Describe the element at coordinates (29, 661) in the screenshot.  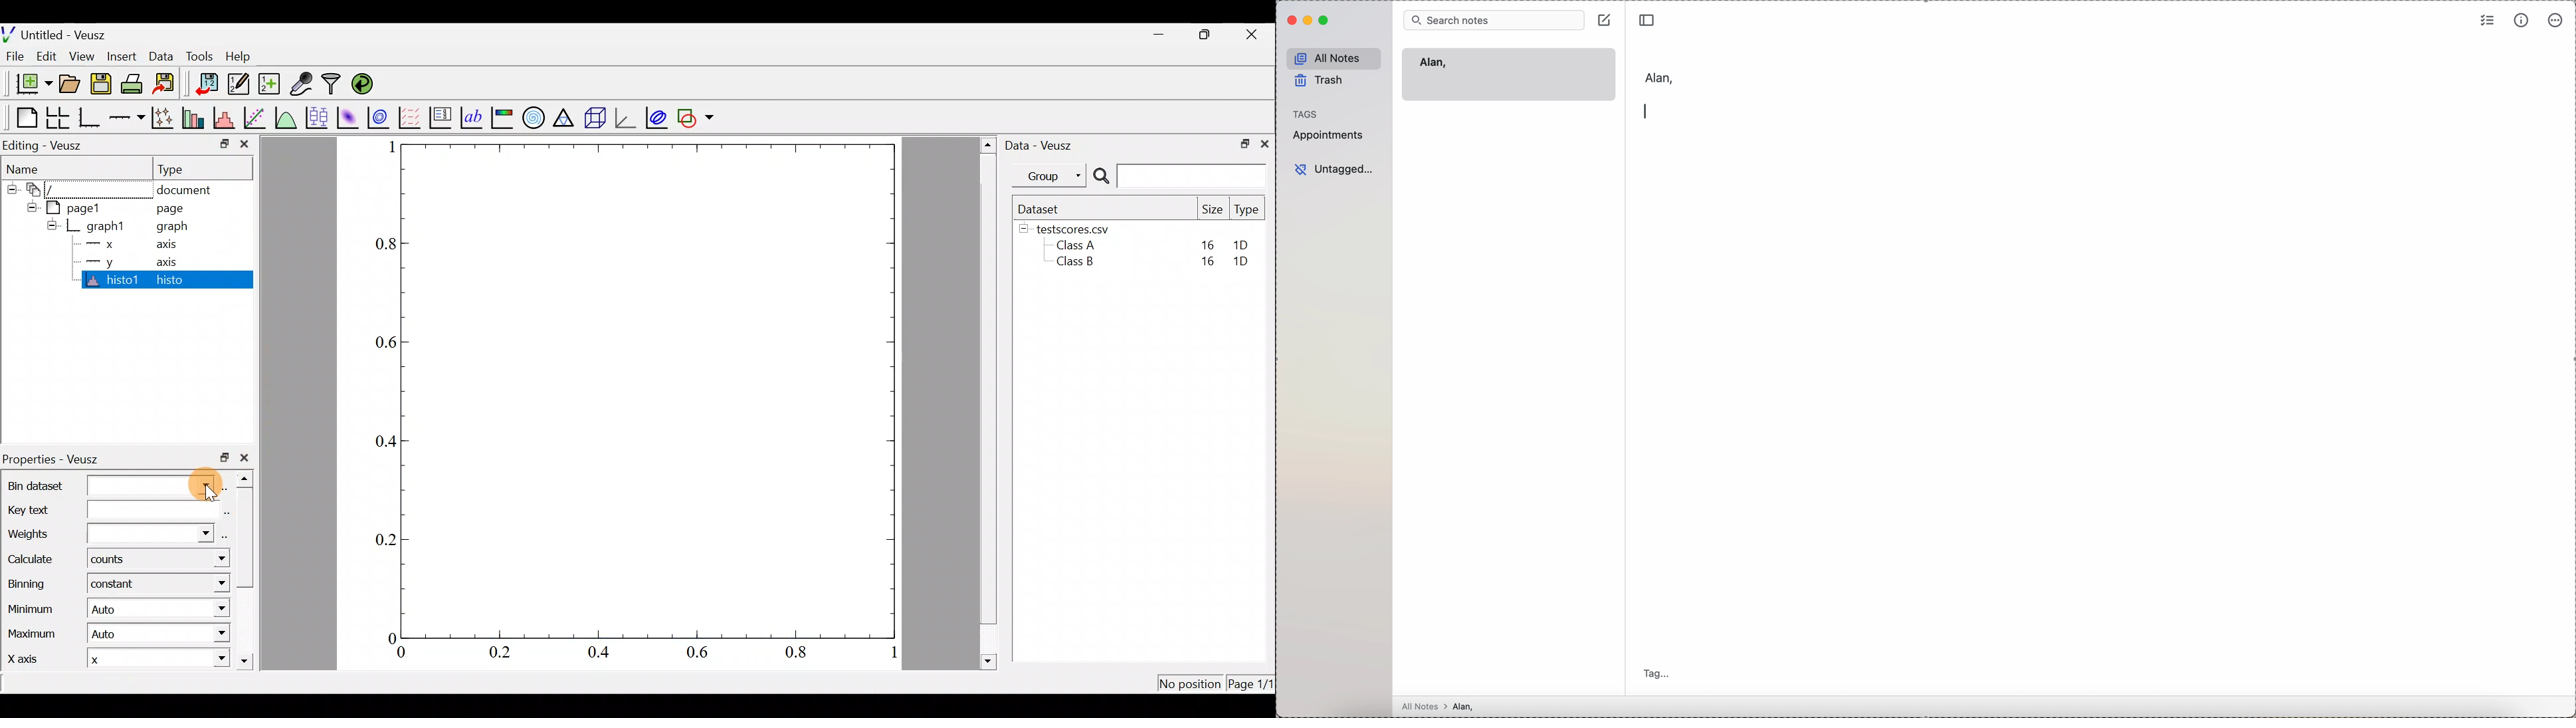
I see `X axis` at that location.